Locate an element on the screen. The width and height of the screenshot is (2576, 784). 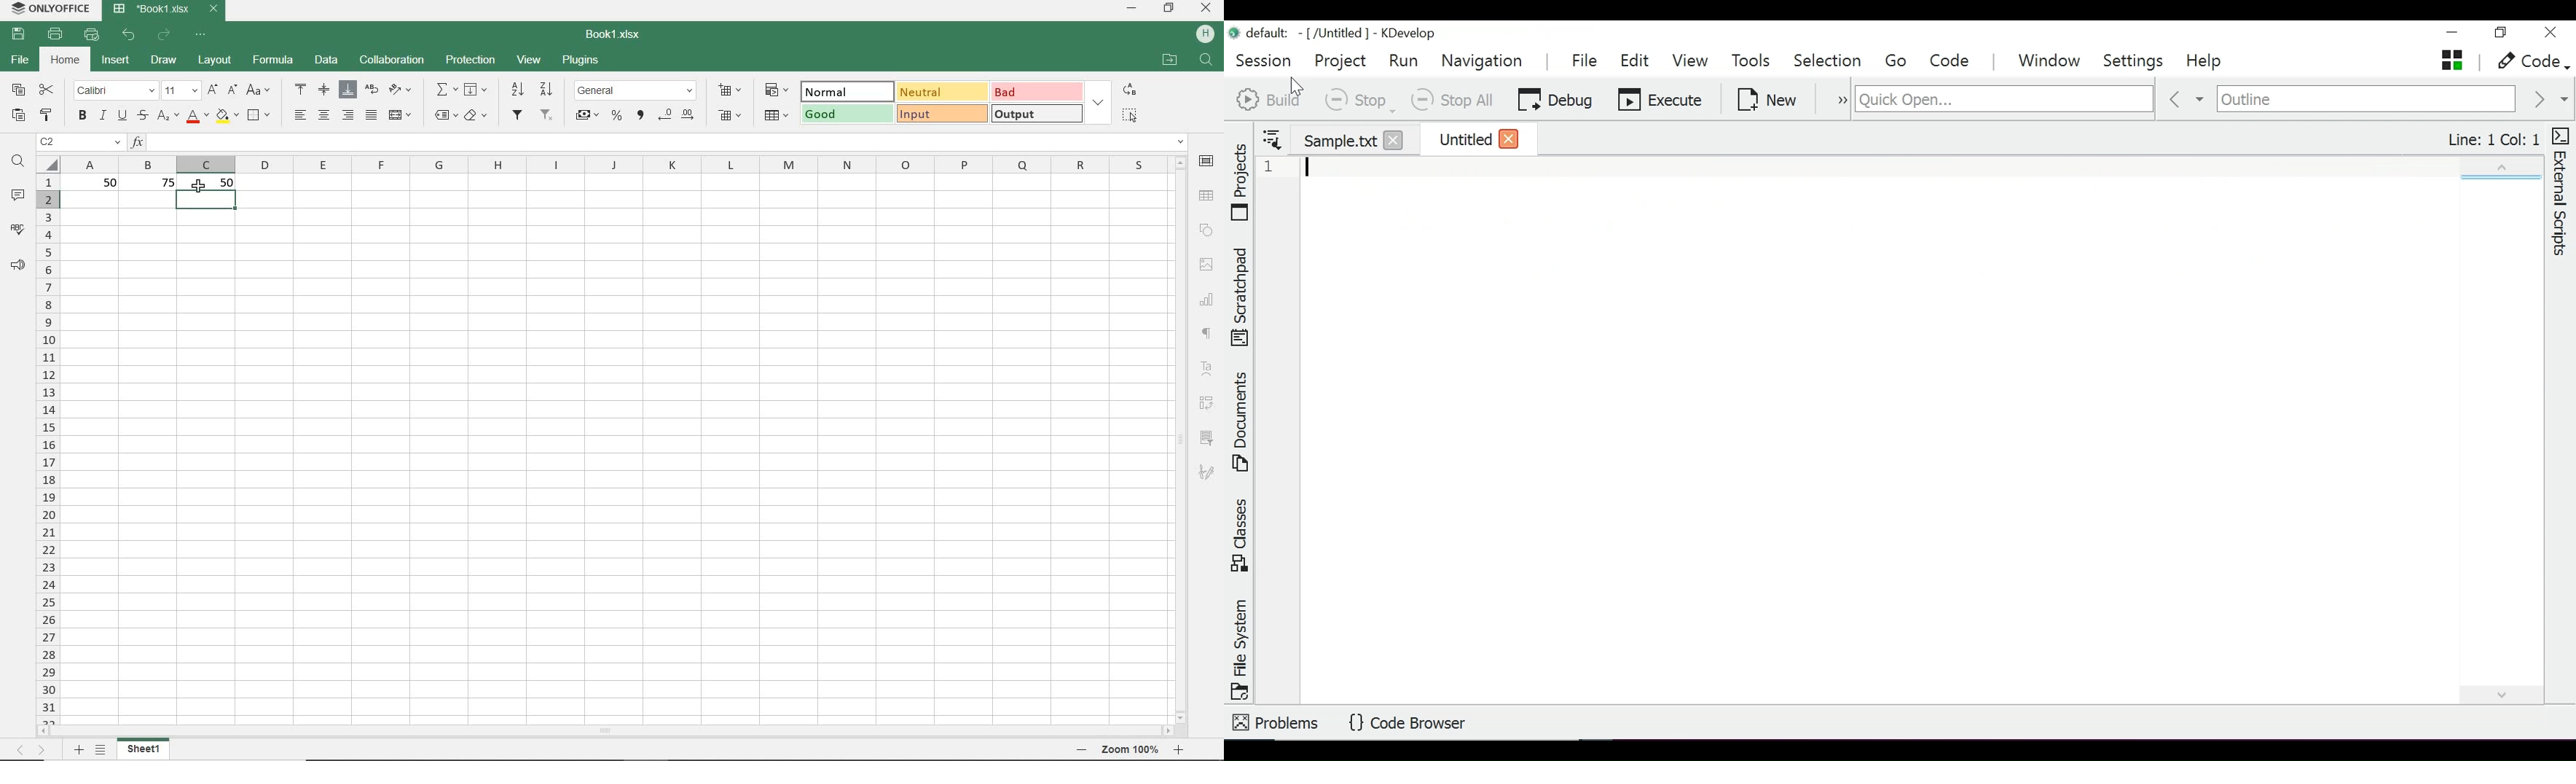
summation is located at coordinates (447, 90).